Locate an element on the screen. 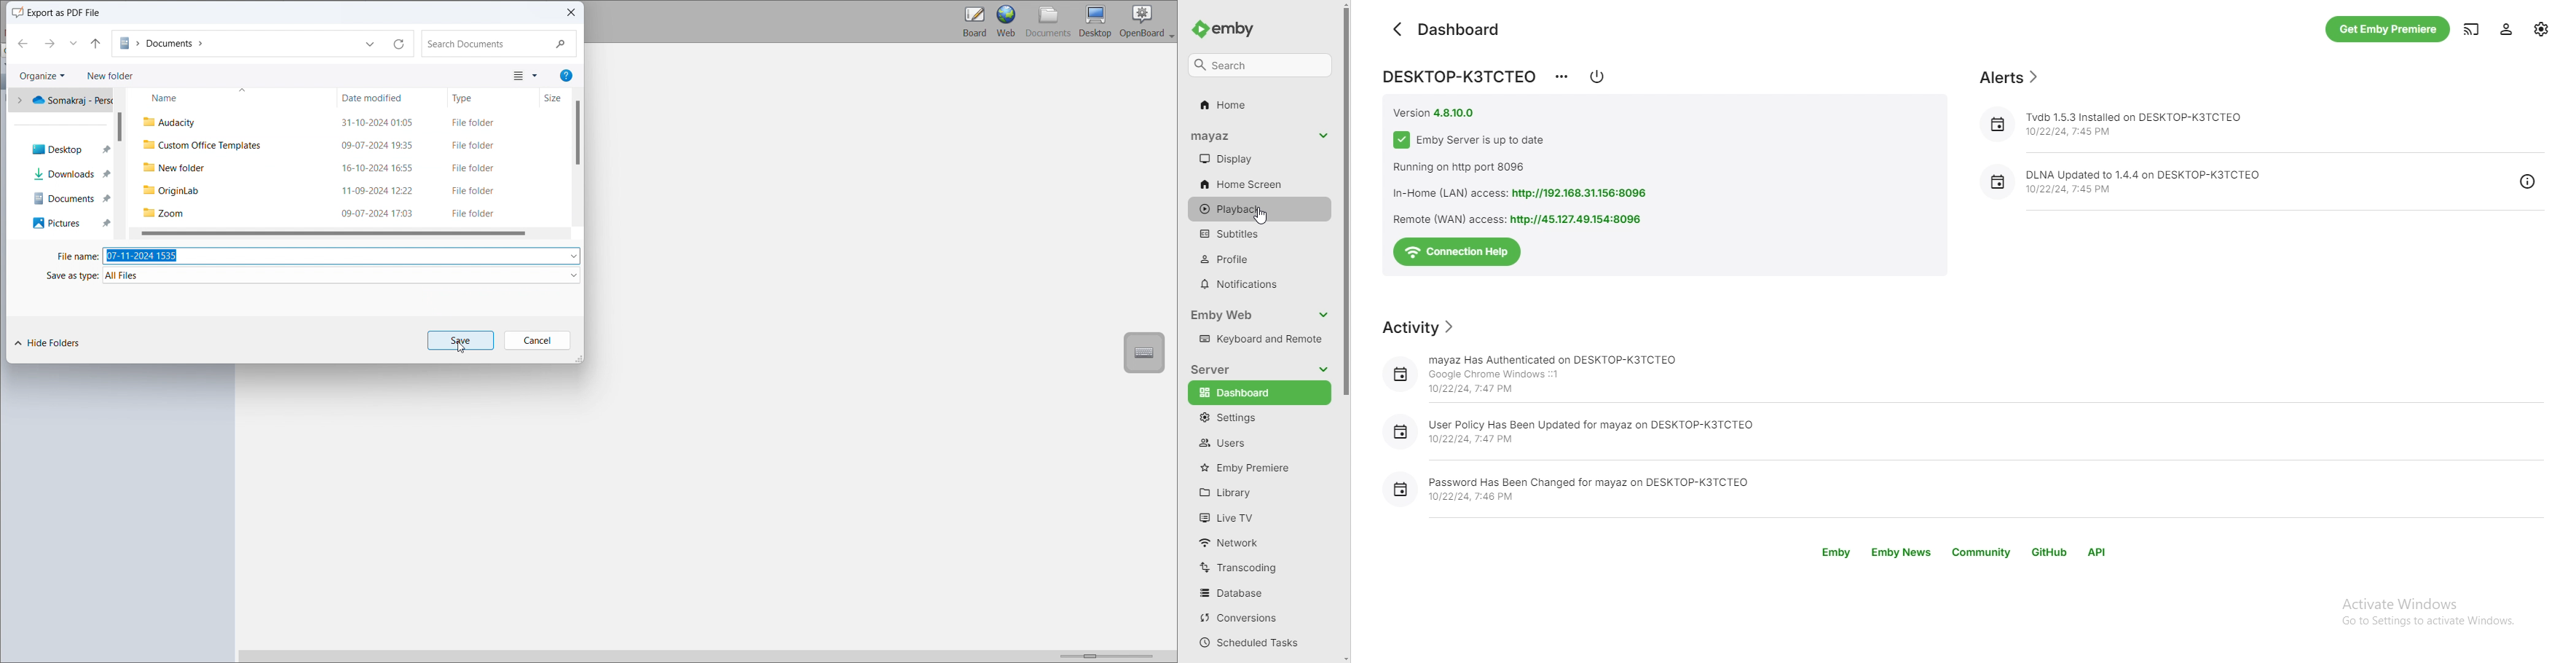  library is located at coordinates (1257, 492).